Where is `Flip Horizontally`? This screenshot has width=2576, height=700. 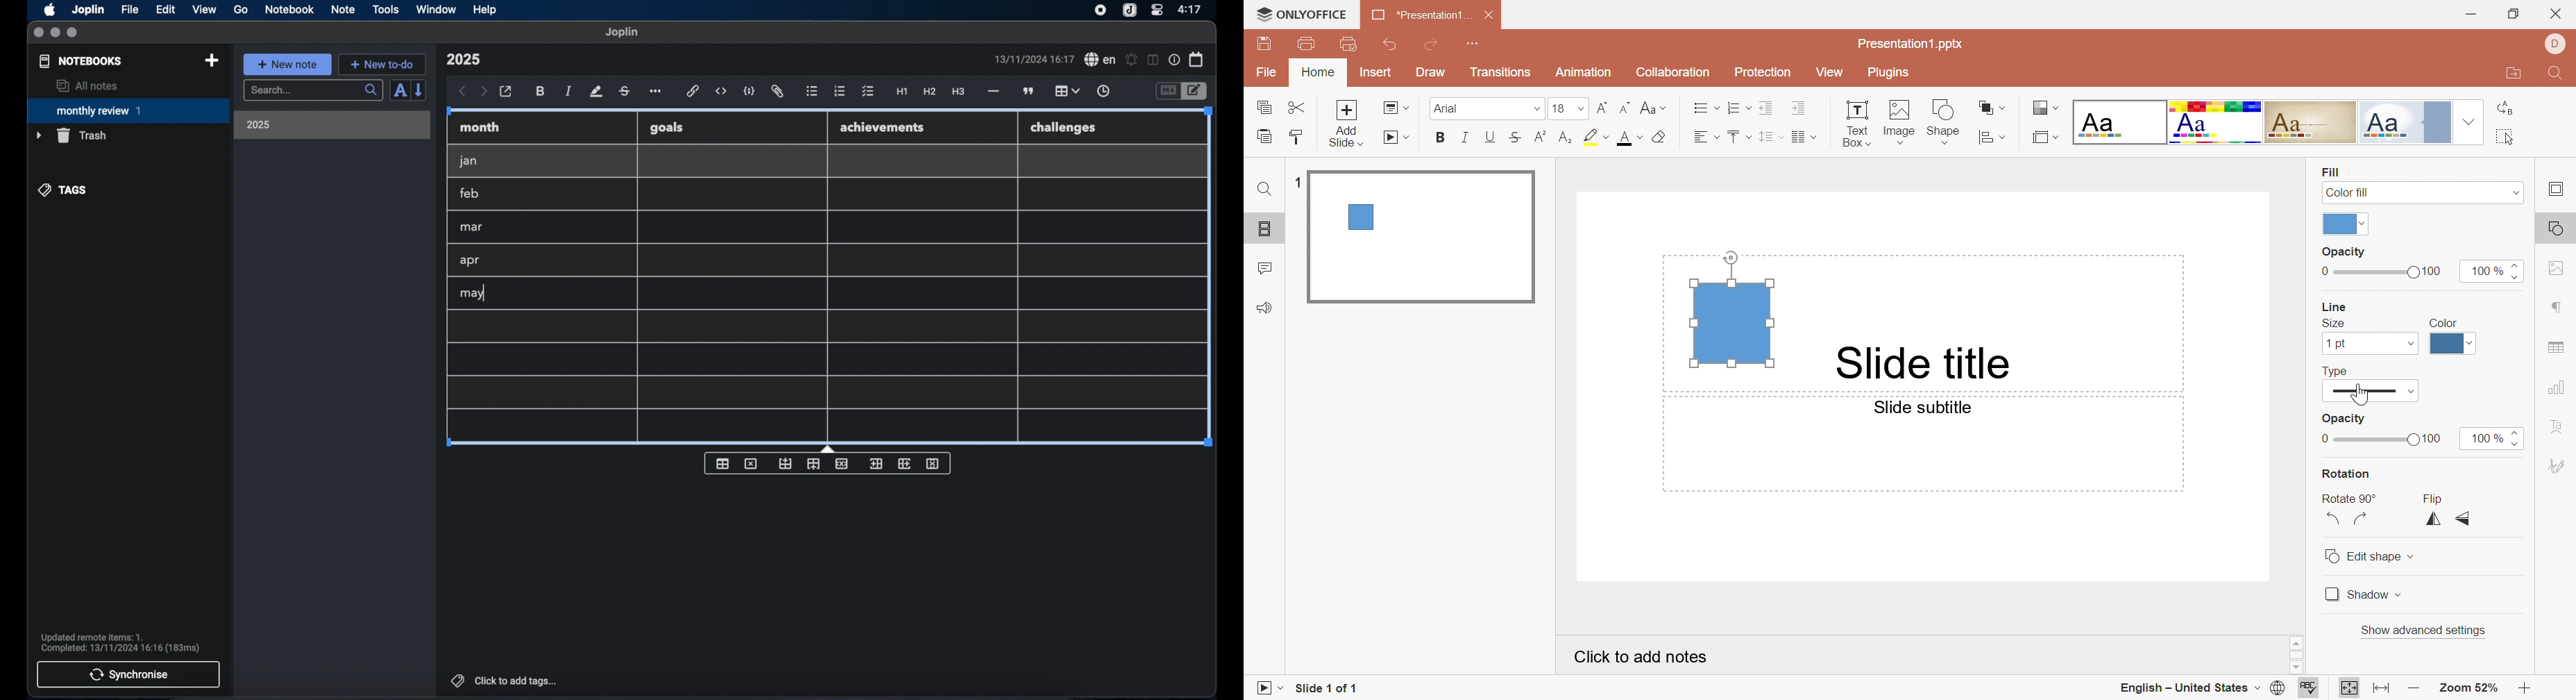
Flip Horizontally is located at coordinates (2430, 521).